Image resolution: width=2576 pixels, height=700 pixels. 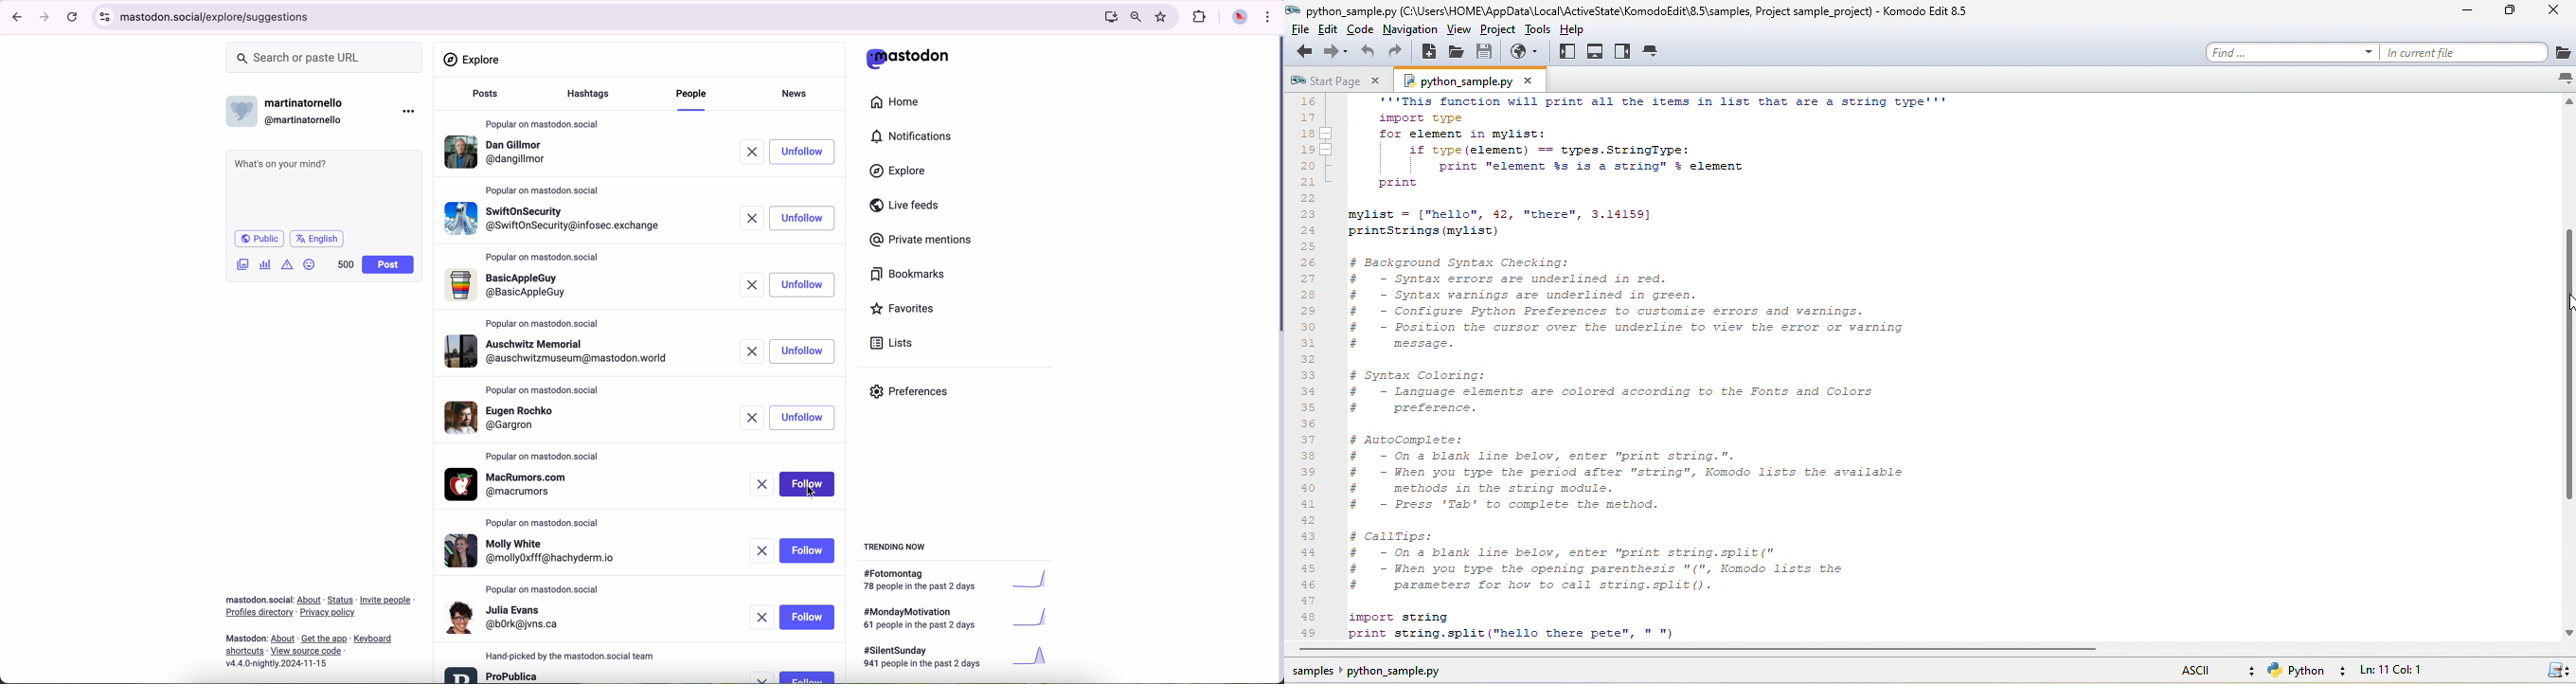 What do you see at coordinates (324, 58) in the screenshot?
I see `search or paste URL` at bounding box center [324, 58].